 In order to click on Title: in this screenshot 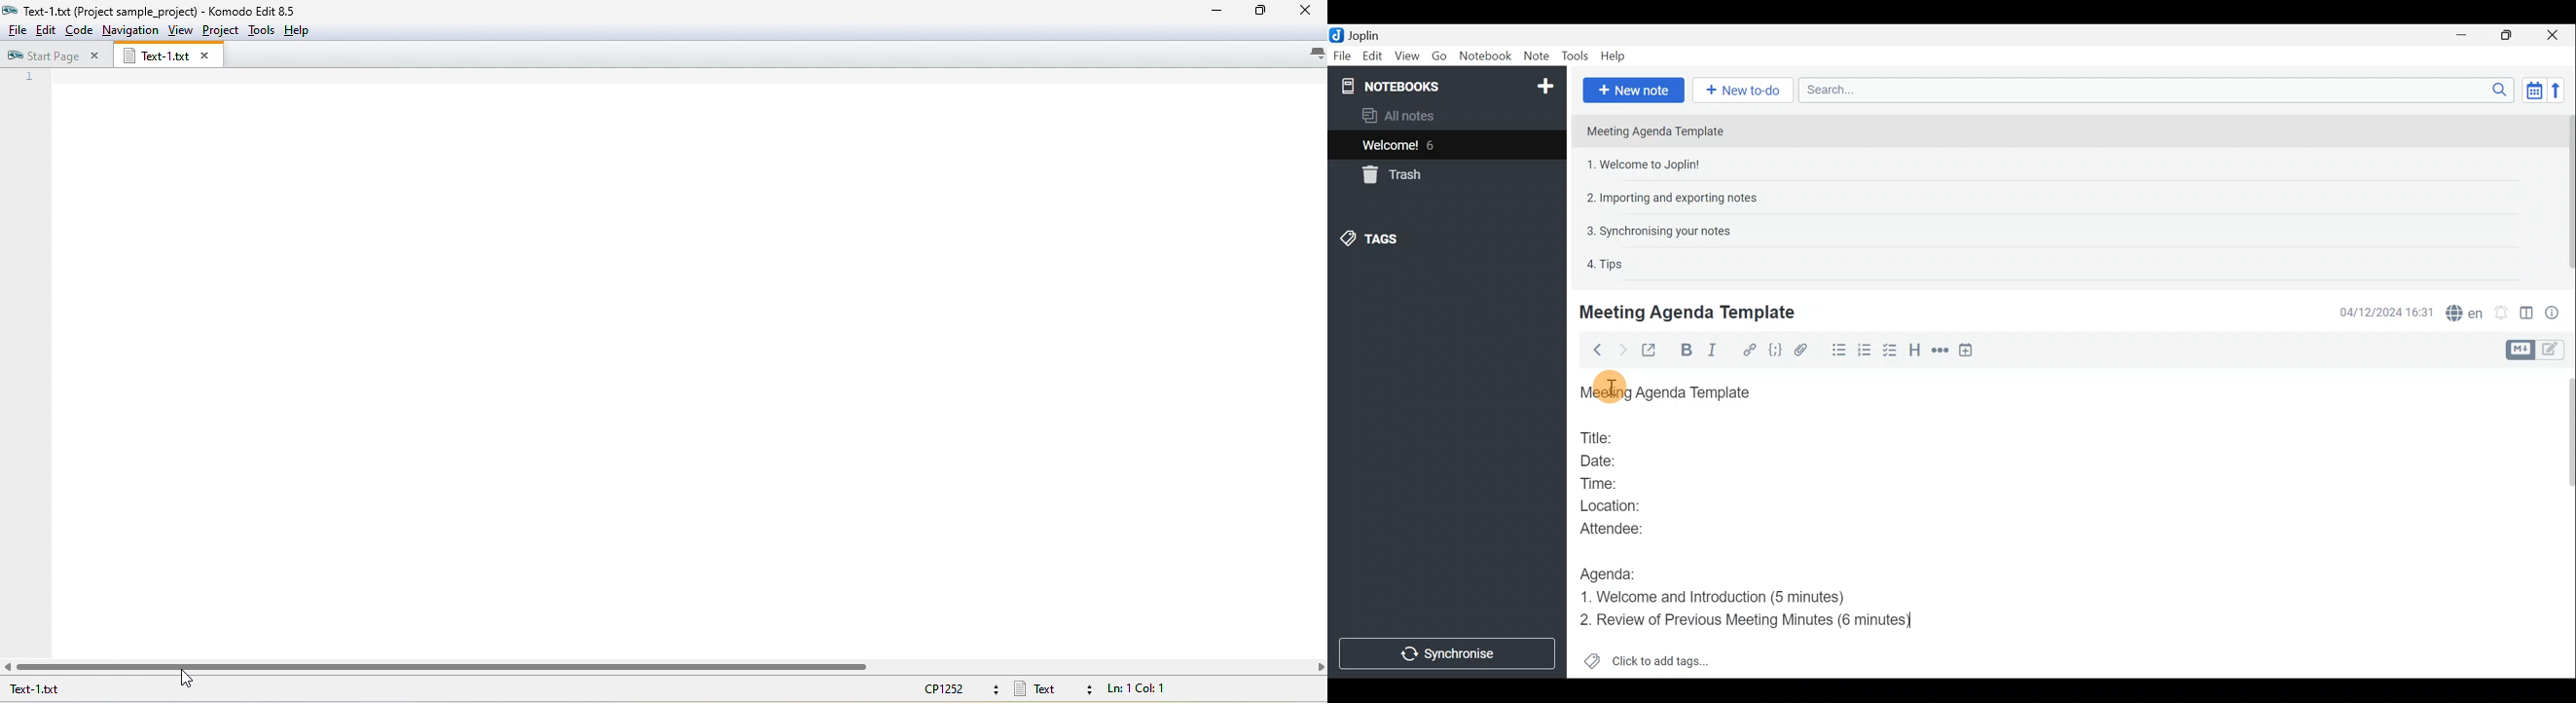, I will do `click(1599, 435)`.